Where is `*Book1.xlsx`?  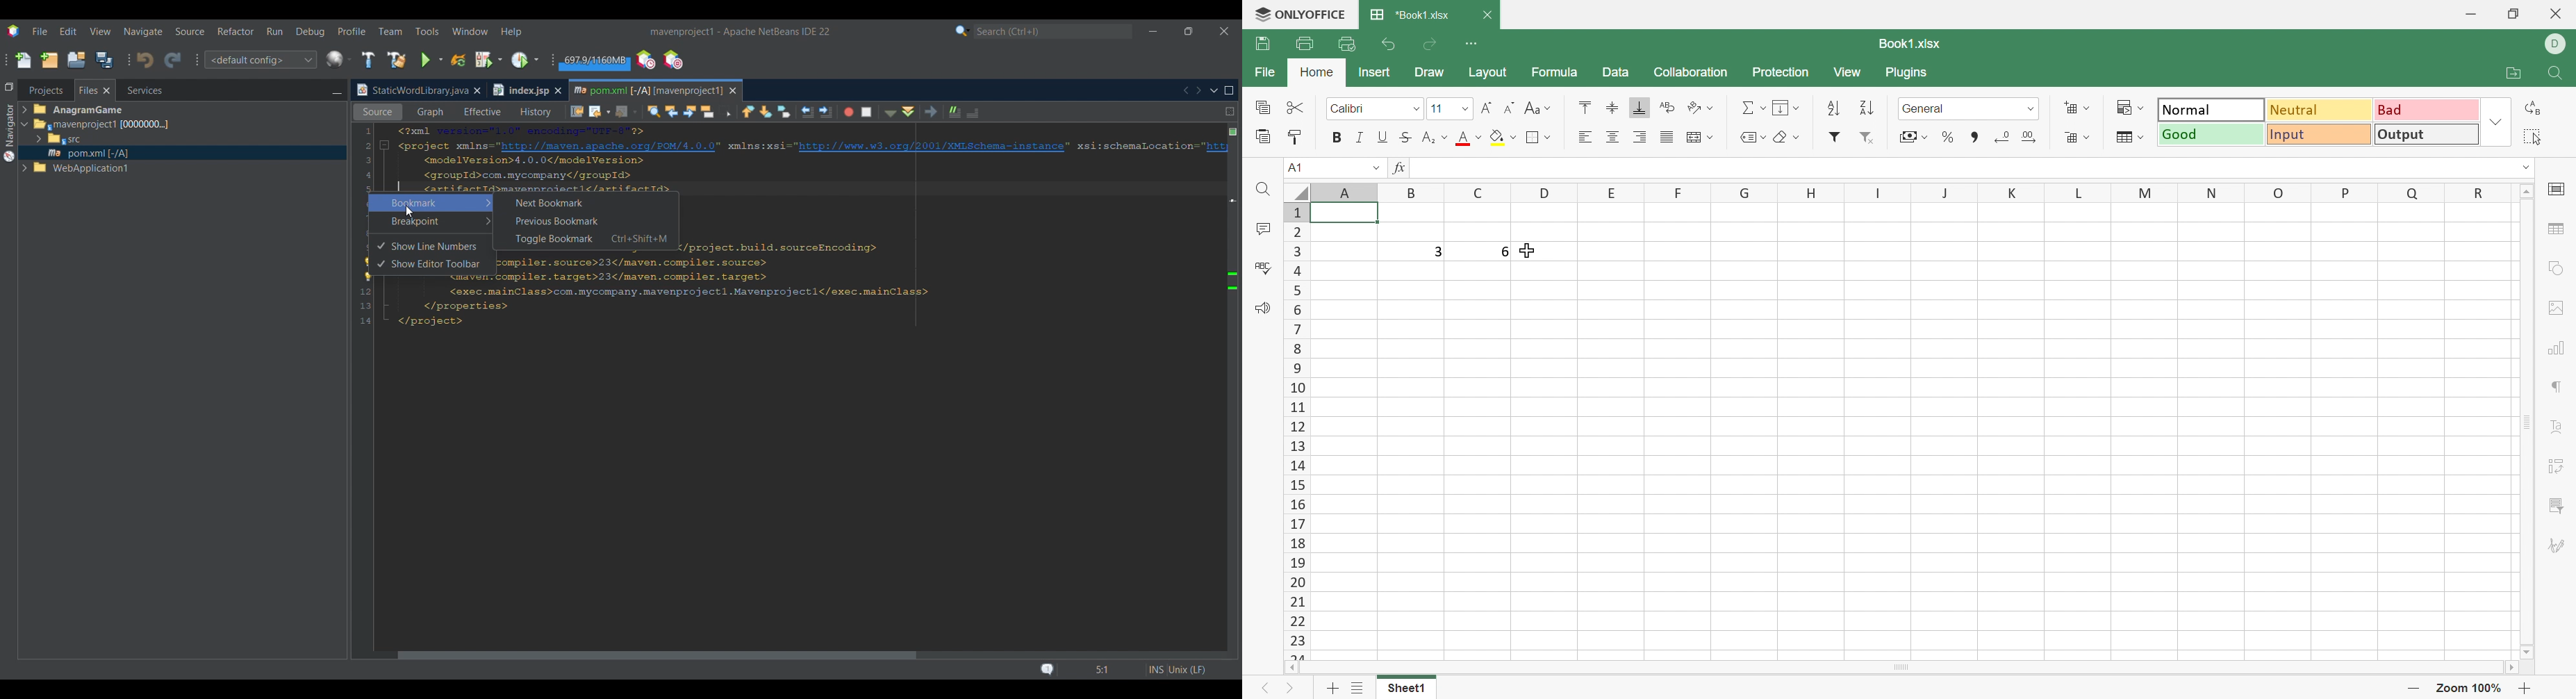 *Book1.xlsx is located at coordinates (1413, 15).